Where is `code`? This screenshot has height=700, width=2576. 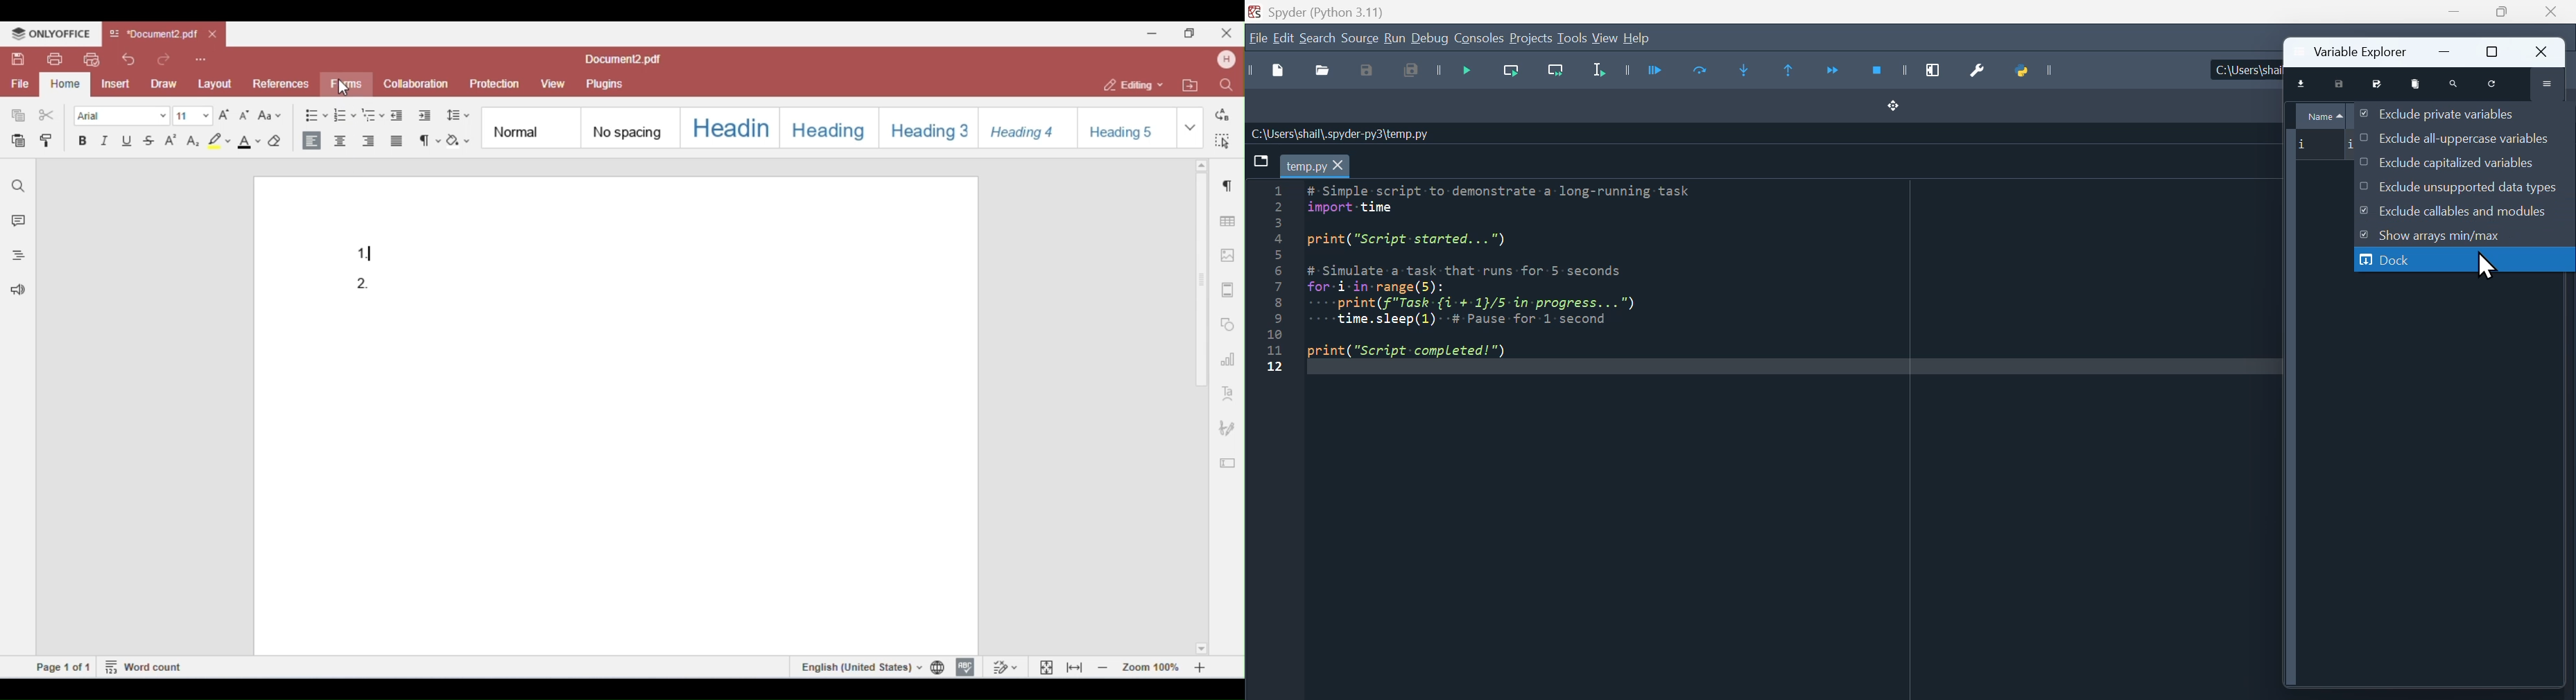
code is located at coordinates (1516, 277).